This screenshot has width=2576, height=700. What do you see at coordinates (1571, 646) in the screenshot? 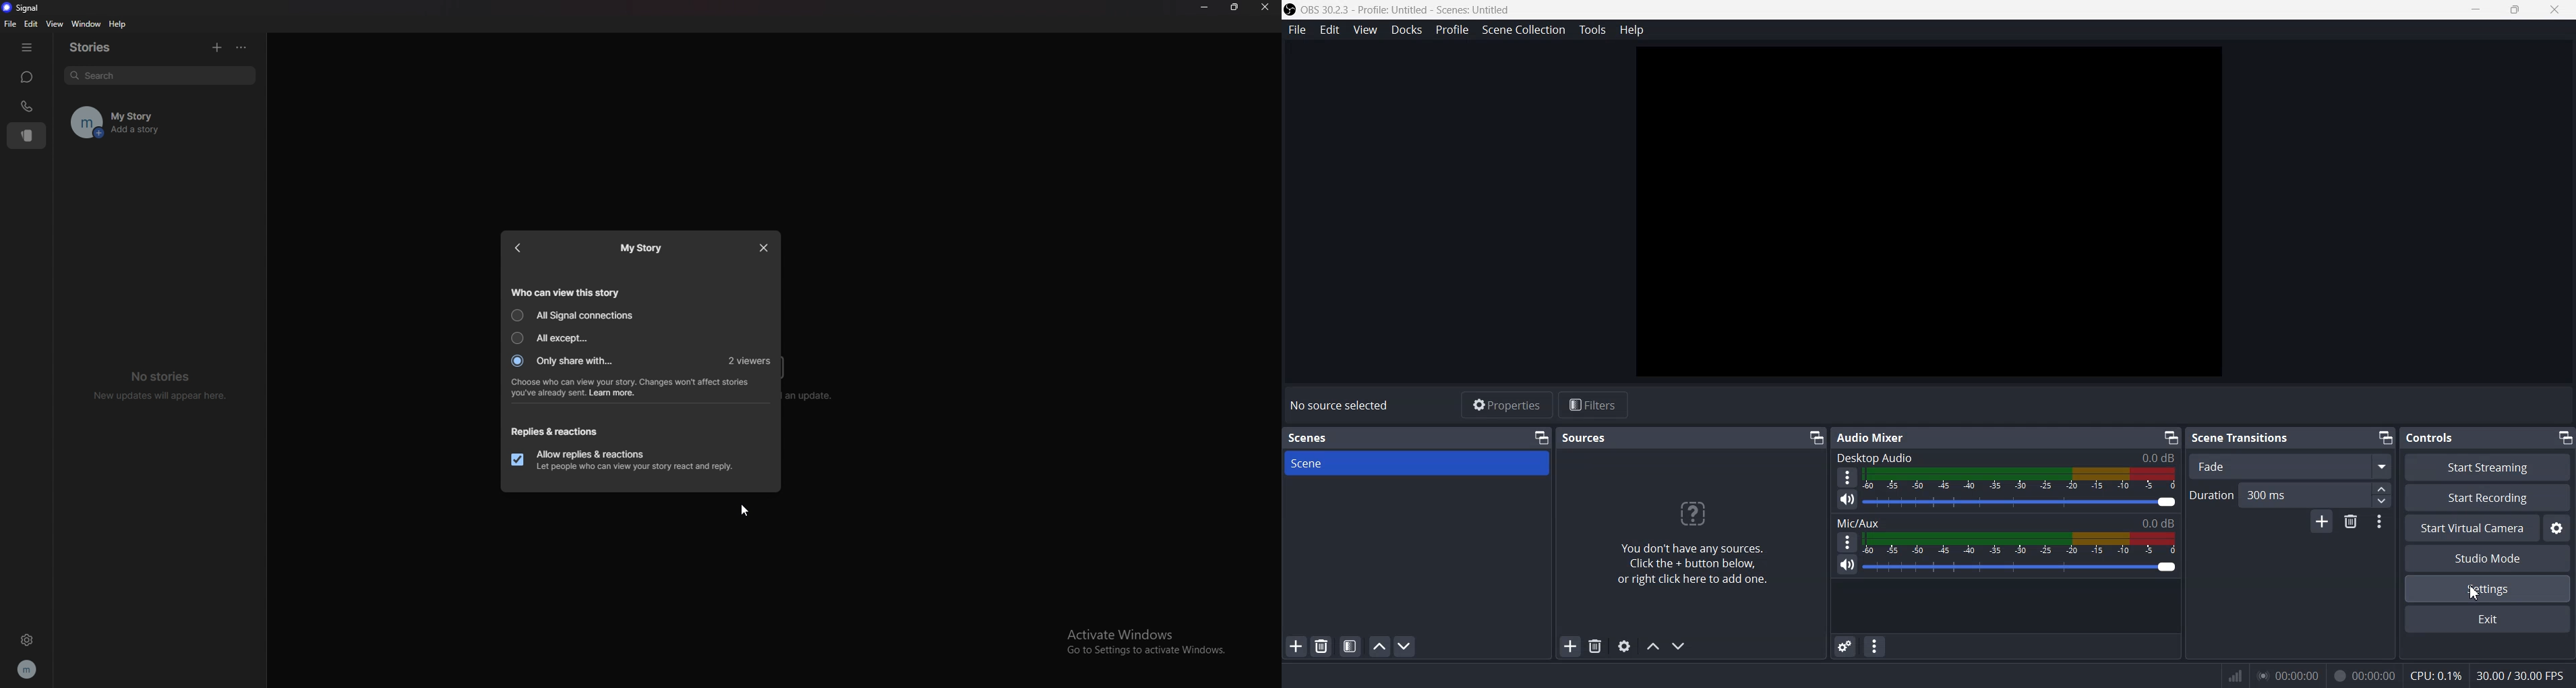
I see `Add Sources` at bounding box center [1571, 646].